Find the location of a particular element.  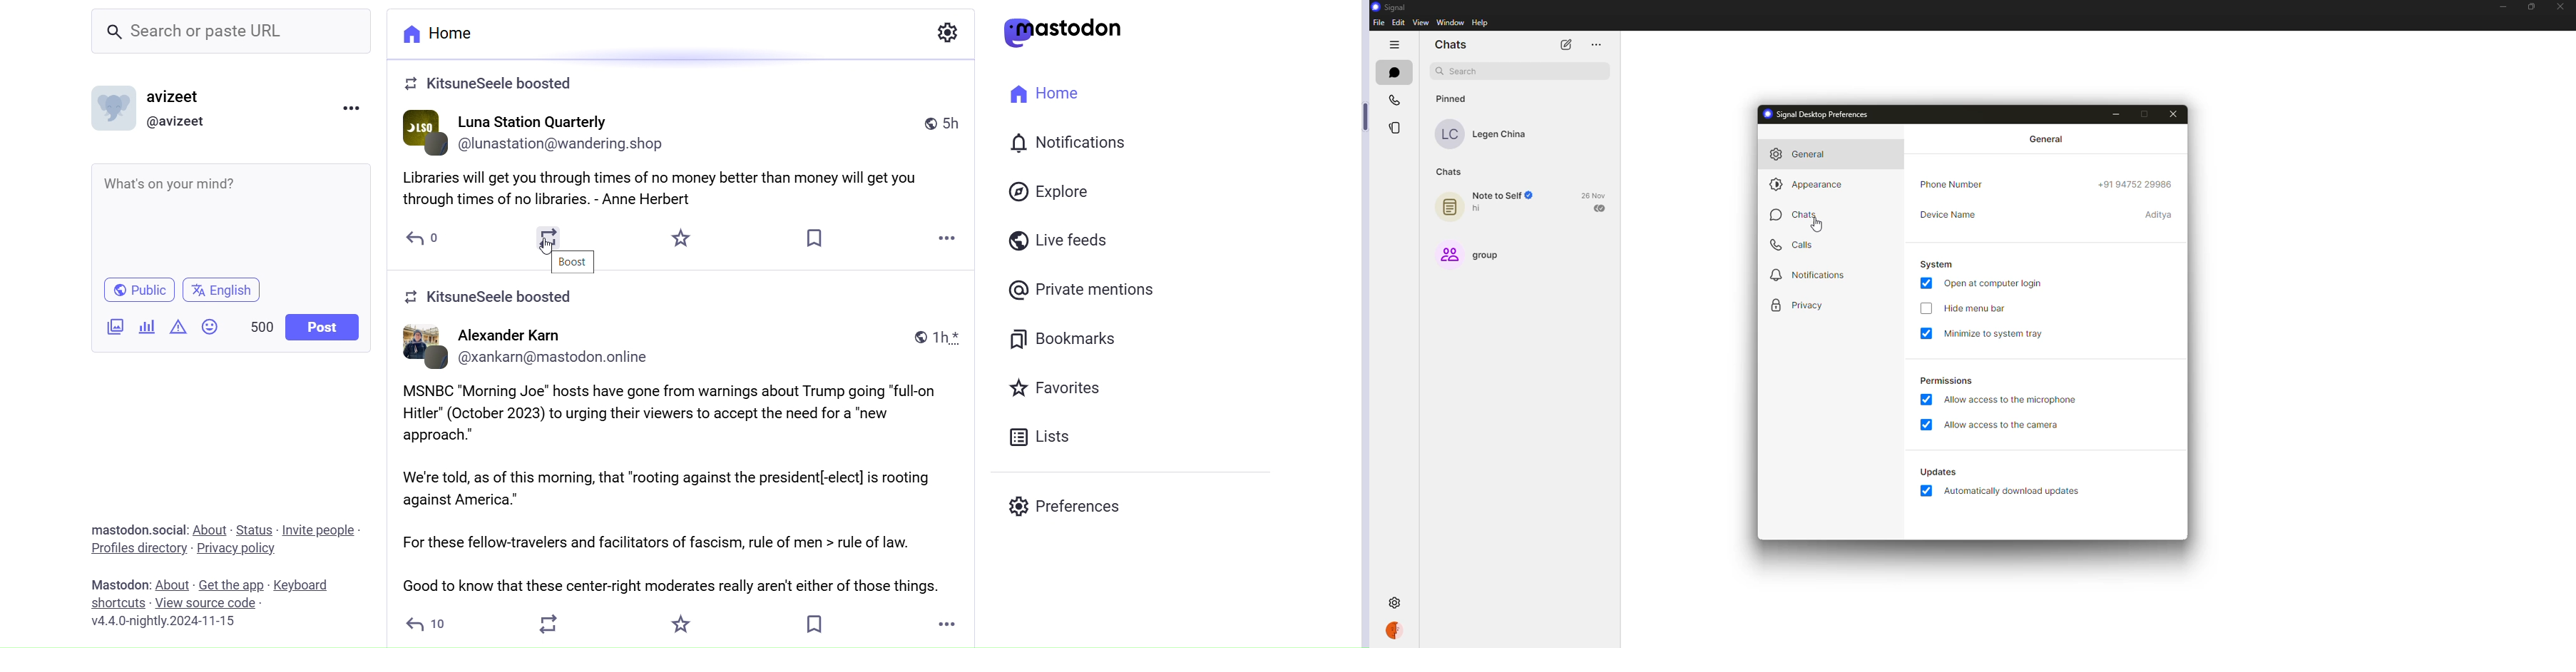

device name is located at coordinates (2158, 215).